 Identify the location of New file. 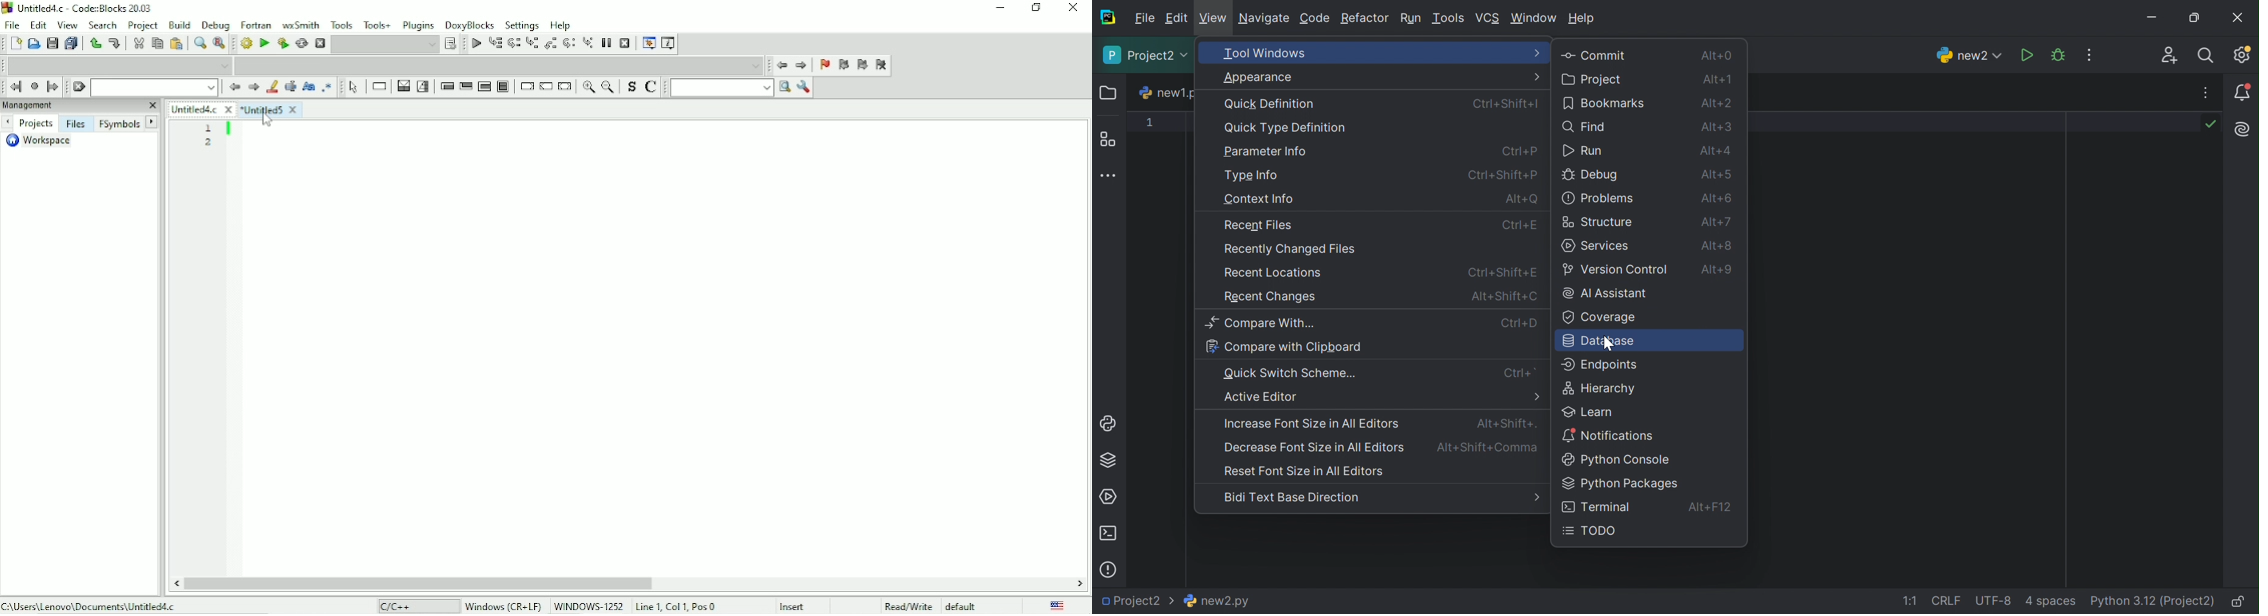
(15, 43).